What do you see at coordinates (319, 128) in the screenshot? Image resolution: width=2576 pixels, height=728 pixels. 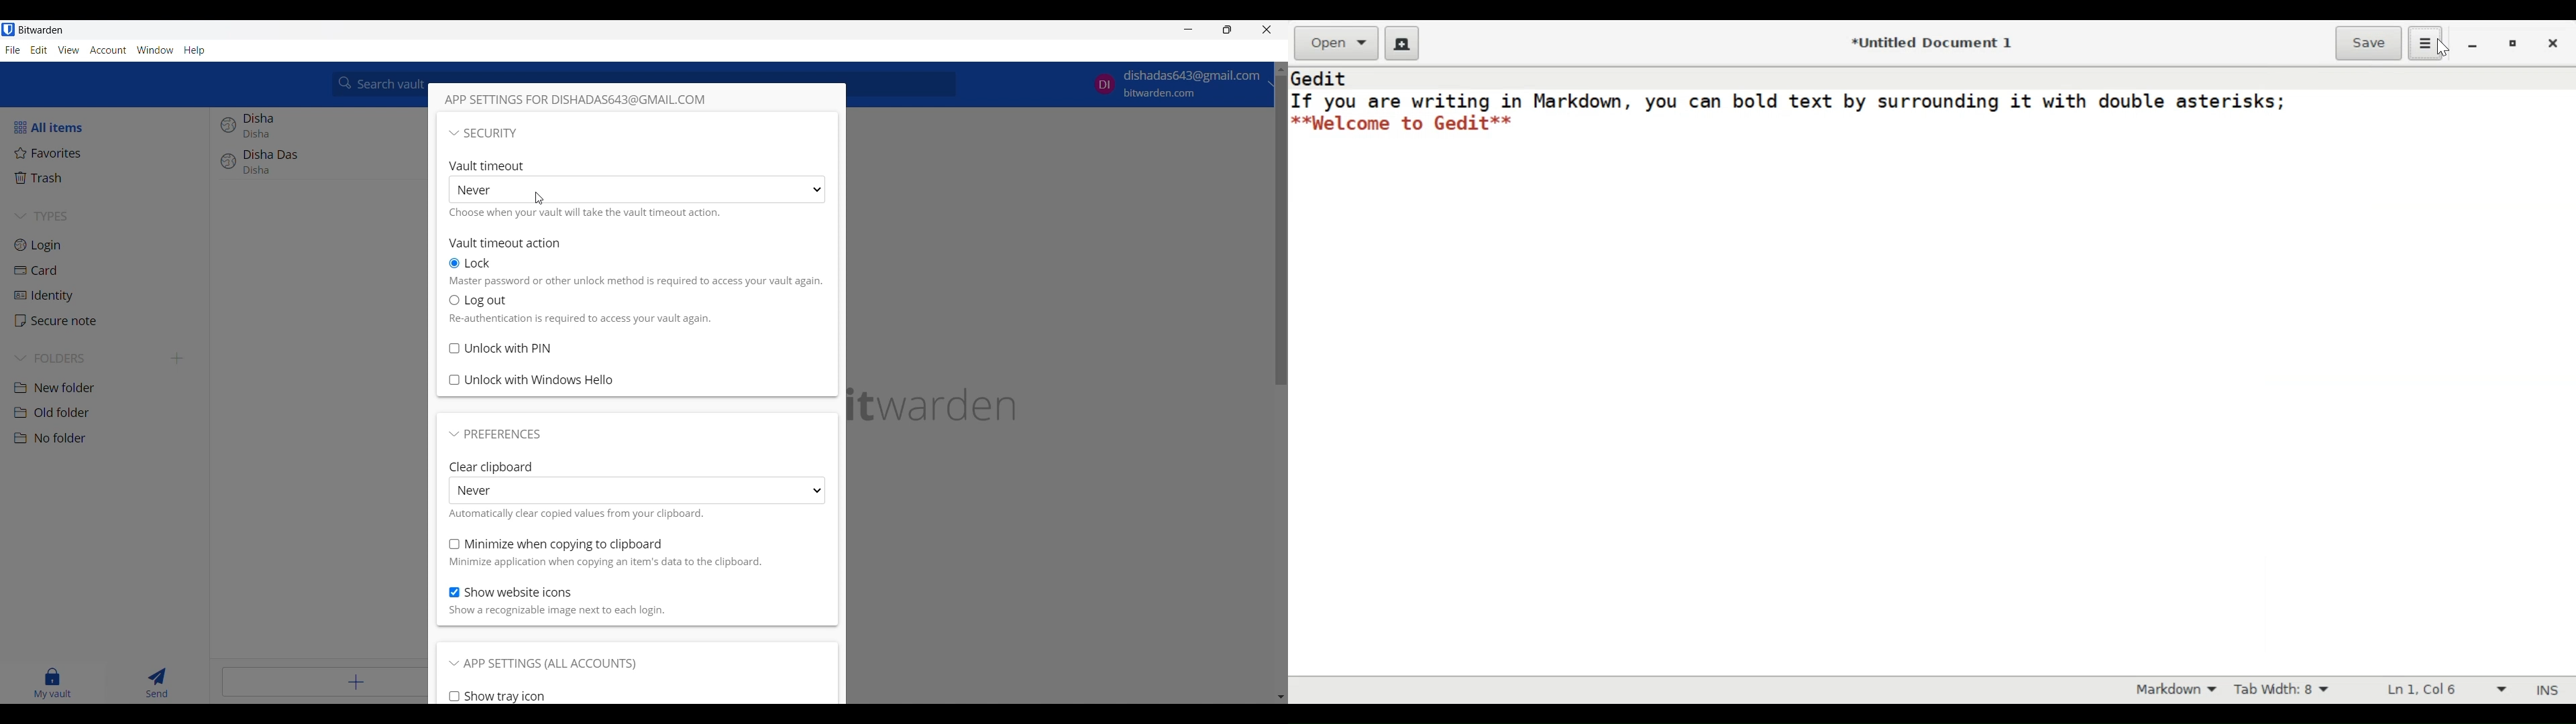 I see `Disha login entry` at bounding box center [319, 128].